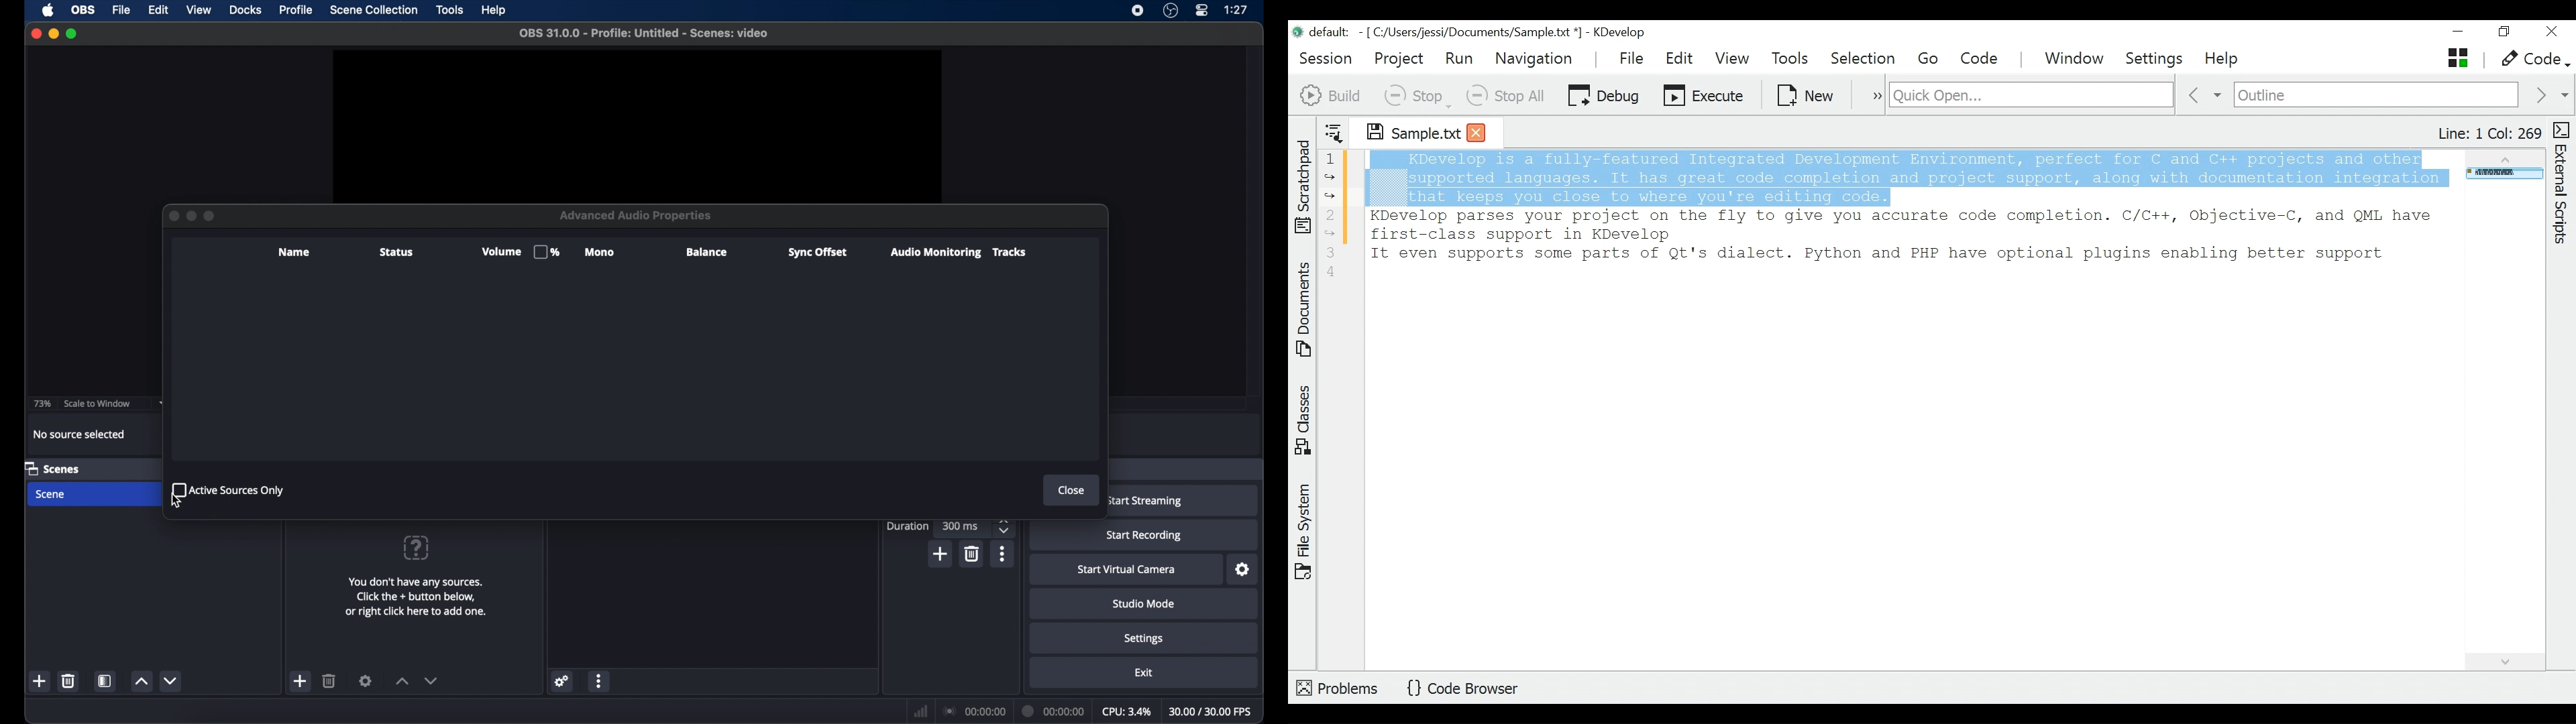 The width and height of the screenshot is (2576, 728). Describe the element at coordinates (329, 680) in the screenshot. I see `delete` at that location.